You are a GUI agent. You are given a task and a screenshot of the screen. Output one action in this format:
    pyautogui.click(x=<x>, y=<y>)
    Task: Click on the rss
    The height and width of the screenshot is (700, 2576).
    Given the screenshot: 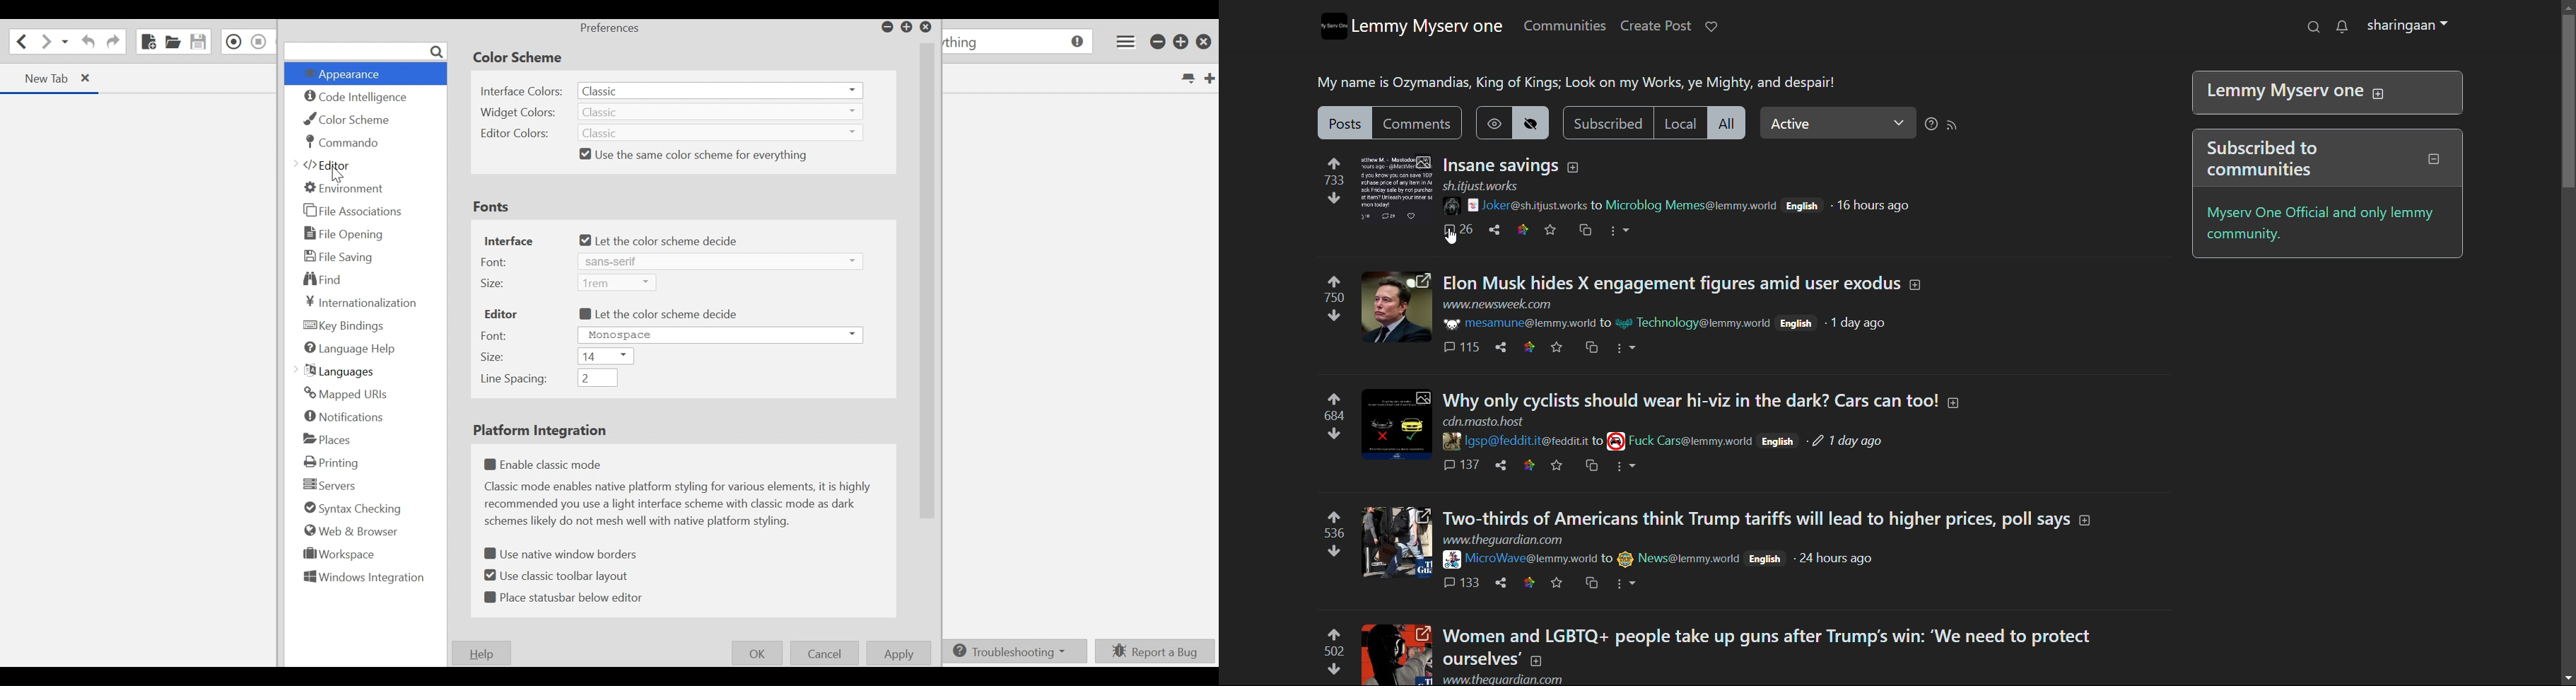 What is the action you would take?
    pyautogui.click(x=1953, y=124)
    